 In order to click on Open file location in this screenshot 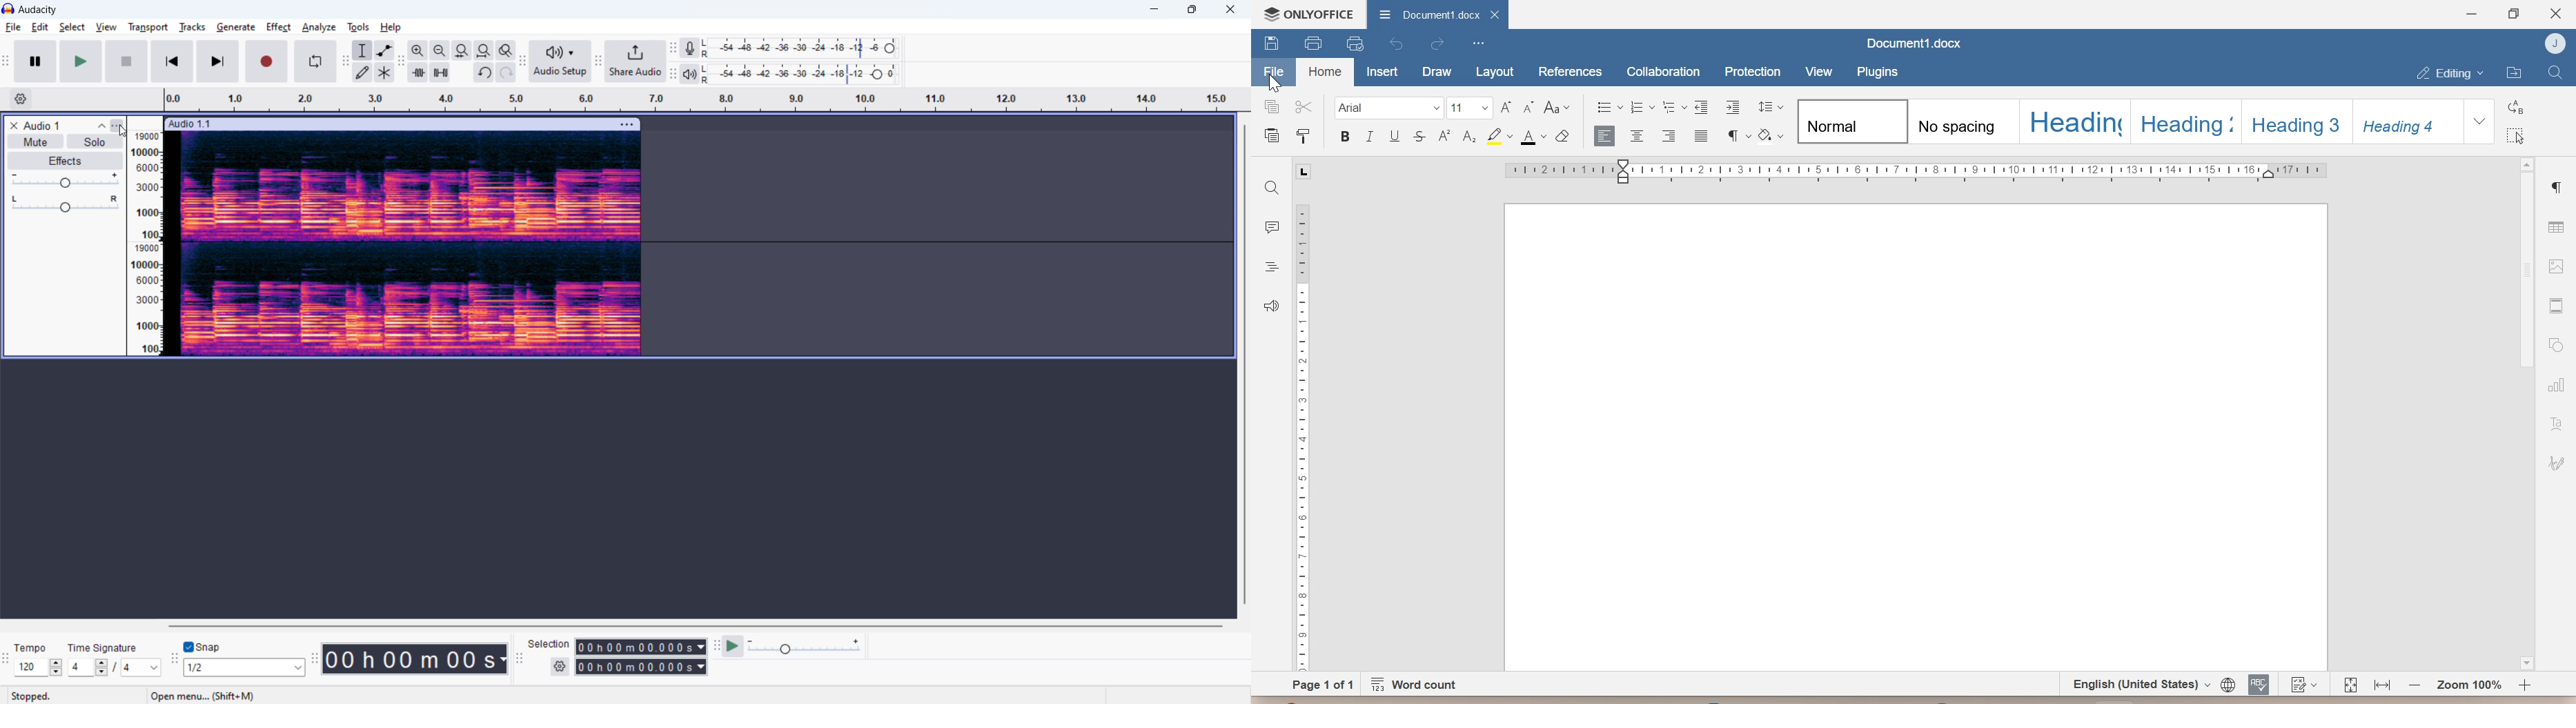, I will do `click(2515, 72)`.